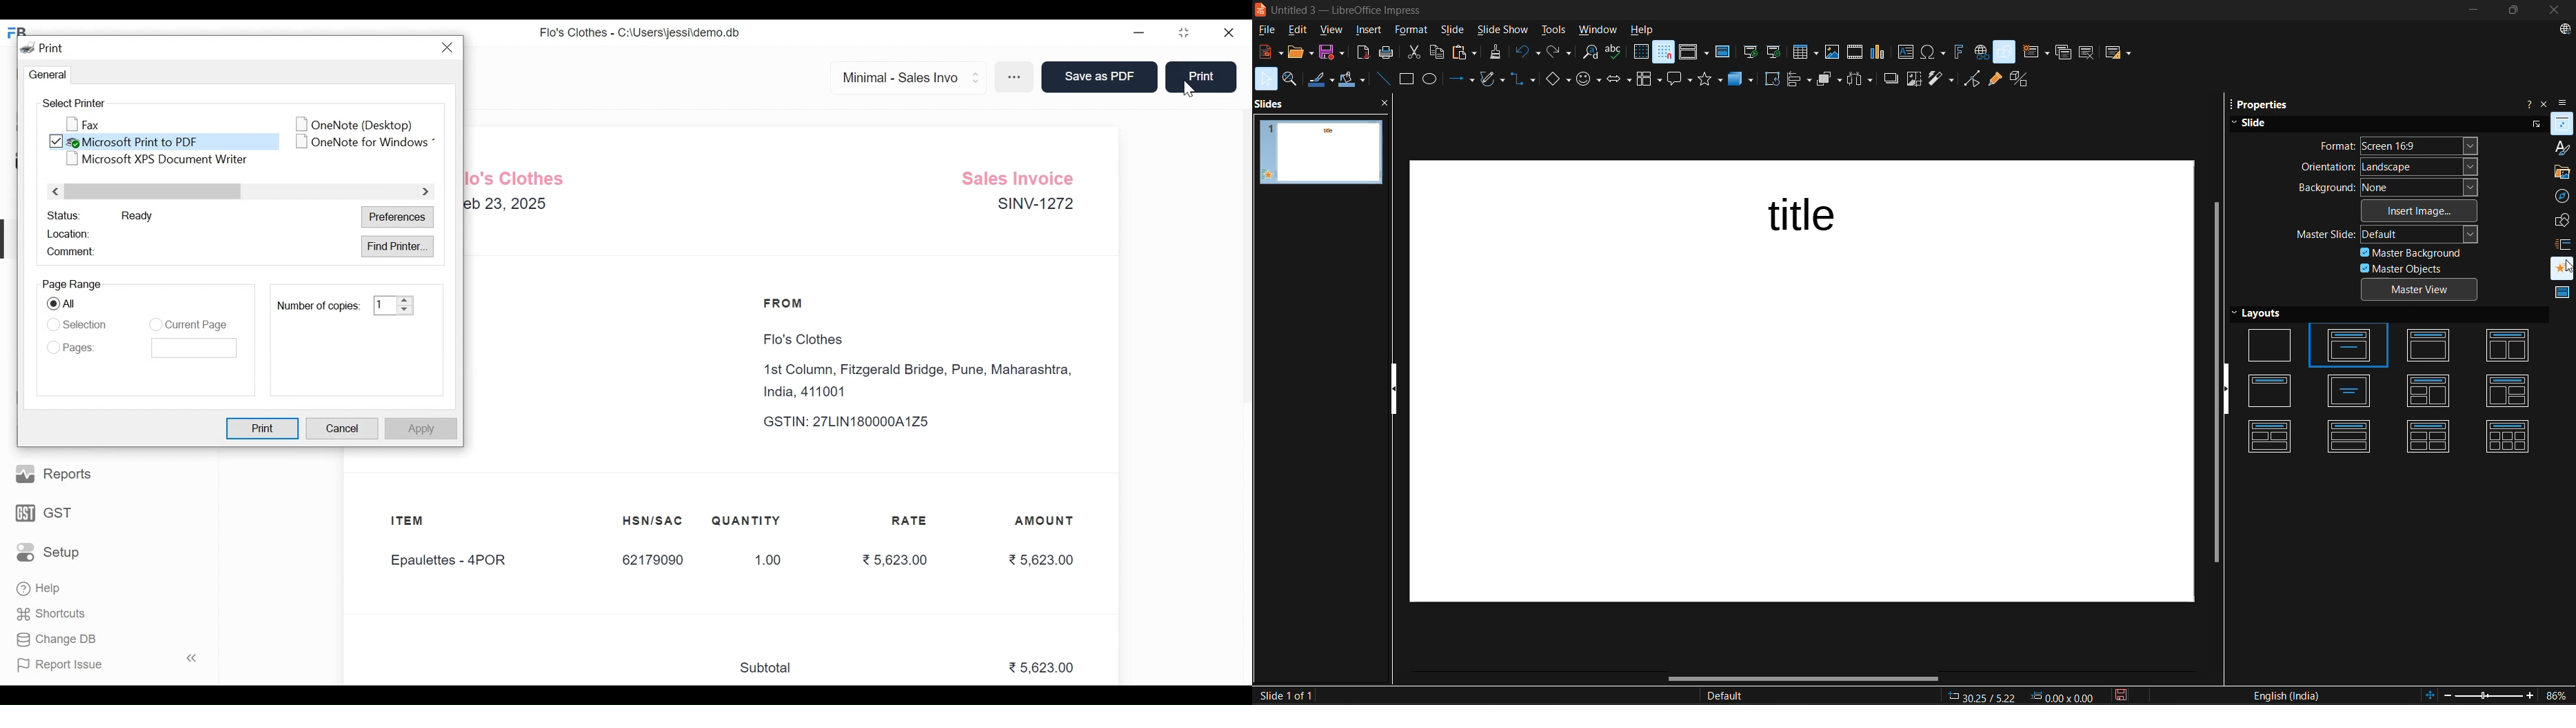 The image size is (2576, 728). What do you see at coordinates (2423, 292) in the screenshot?
I see `master view` at bounding box center [2423, 292].